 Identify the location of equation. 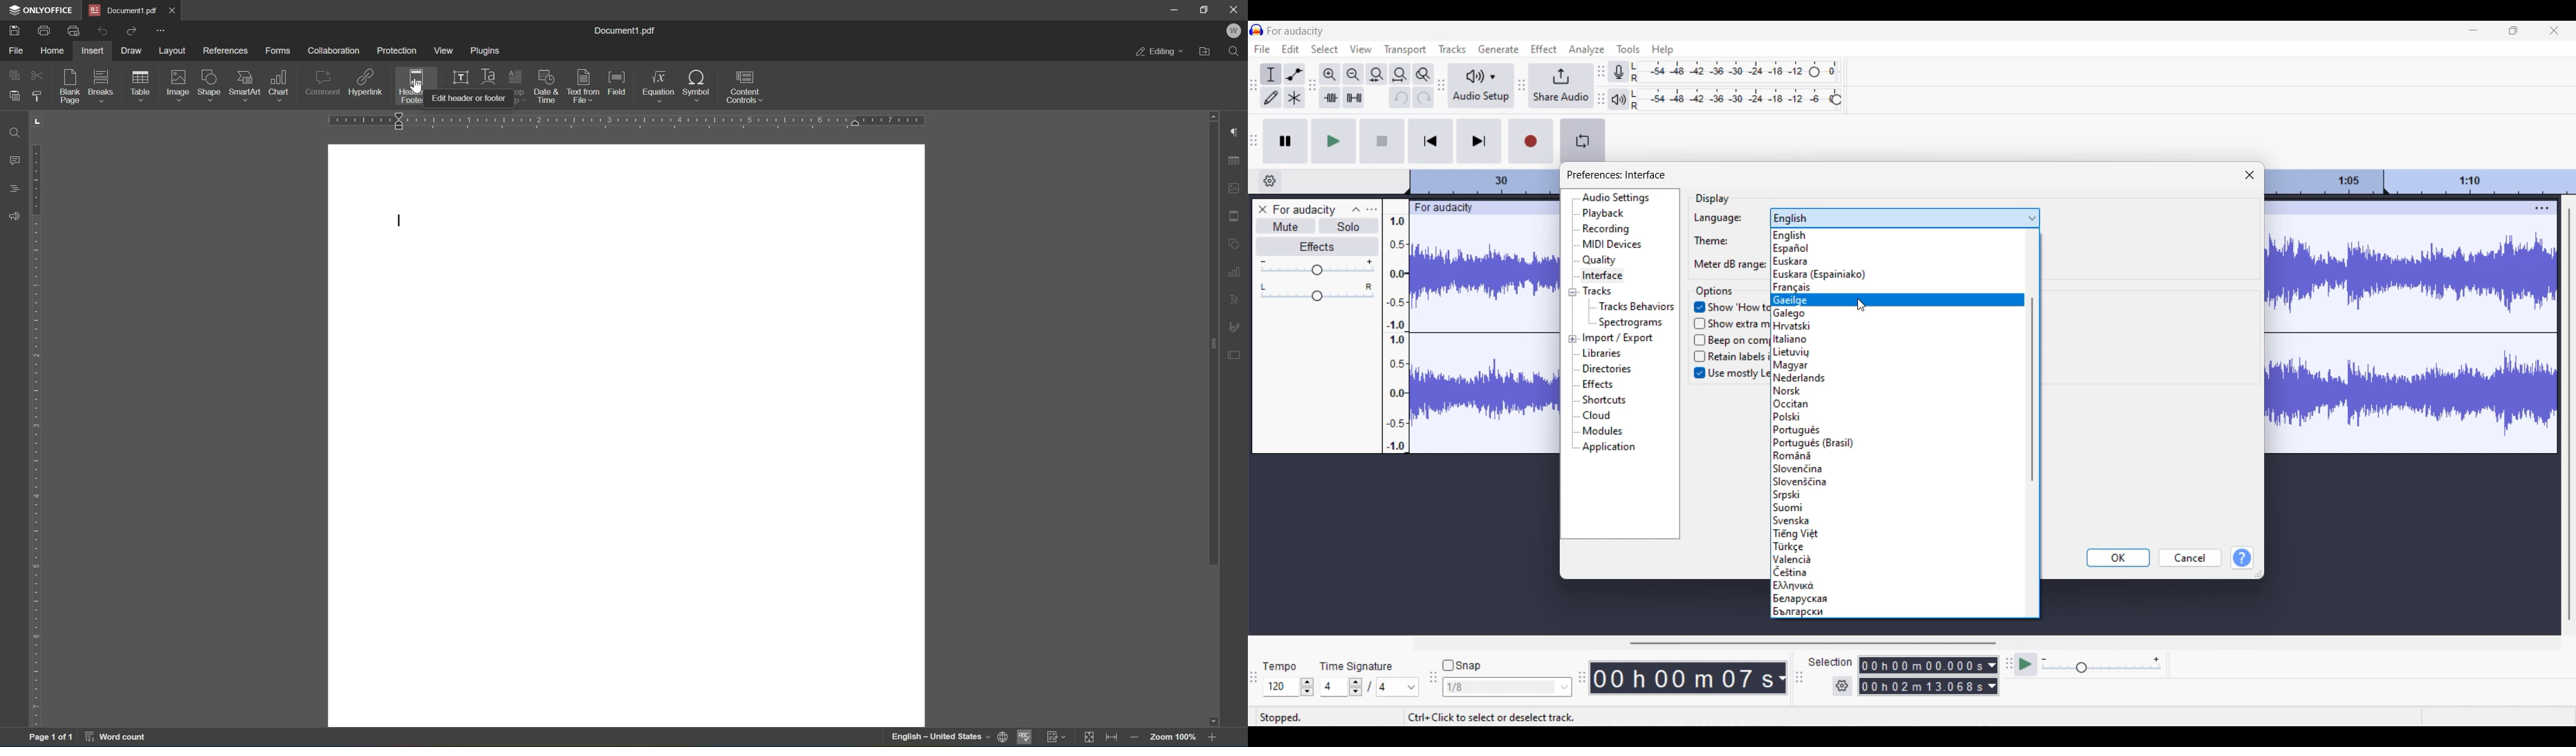
(660, 85).